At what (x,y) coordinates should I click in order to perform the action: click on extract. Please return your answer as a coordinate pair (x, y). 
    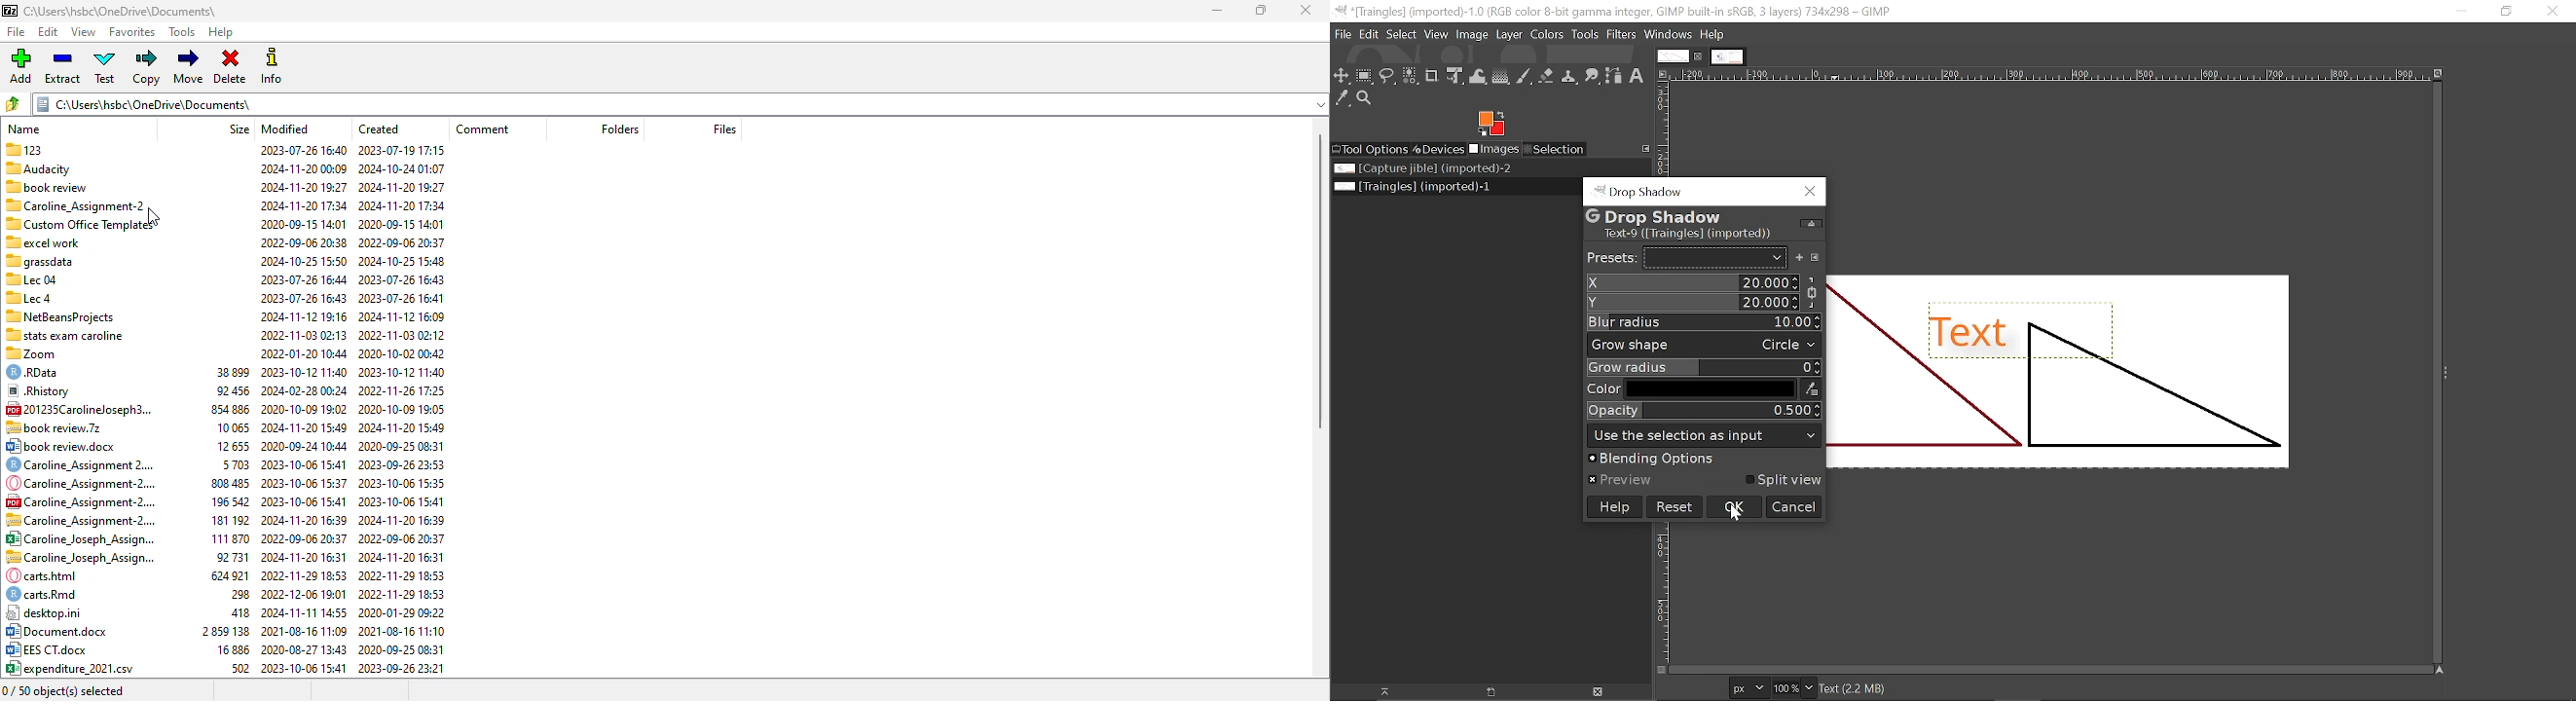
    Looking at the image, I should click on (61, 67).